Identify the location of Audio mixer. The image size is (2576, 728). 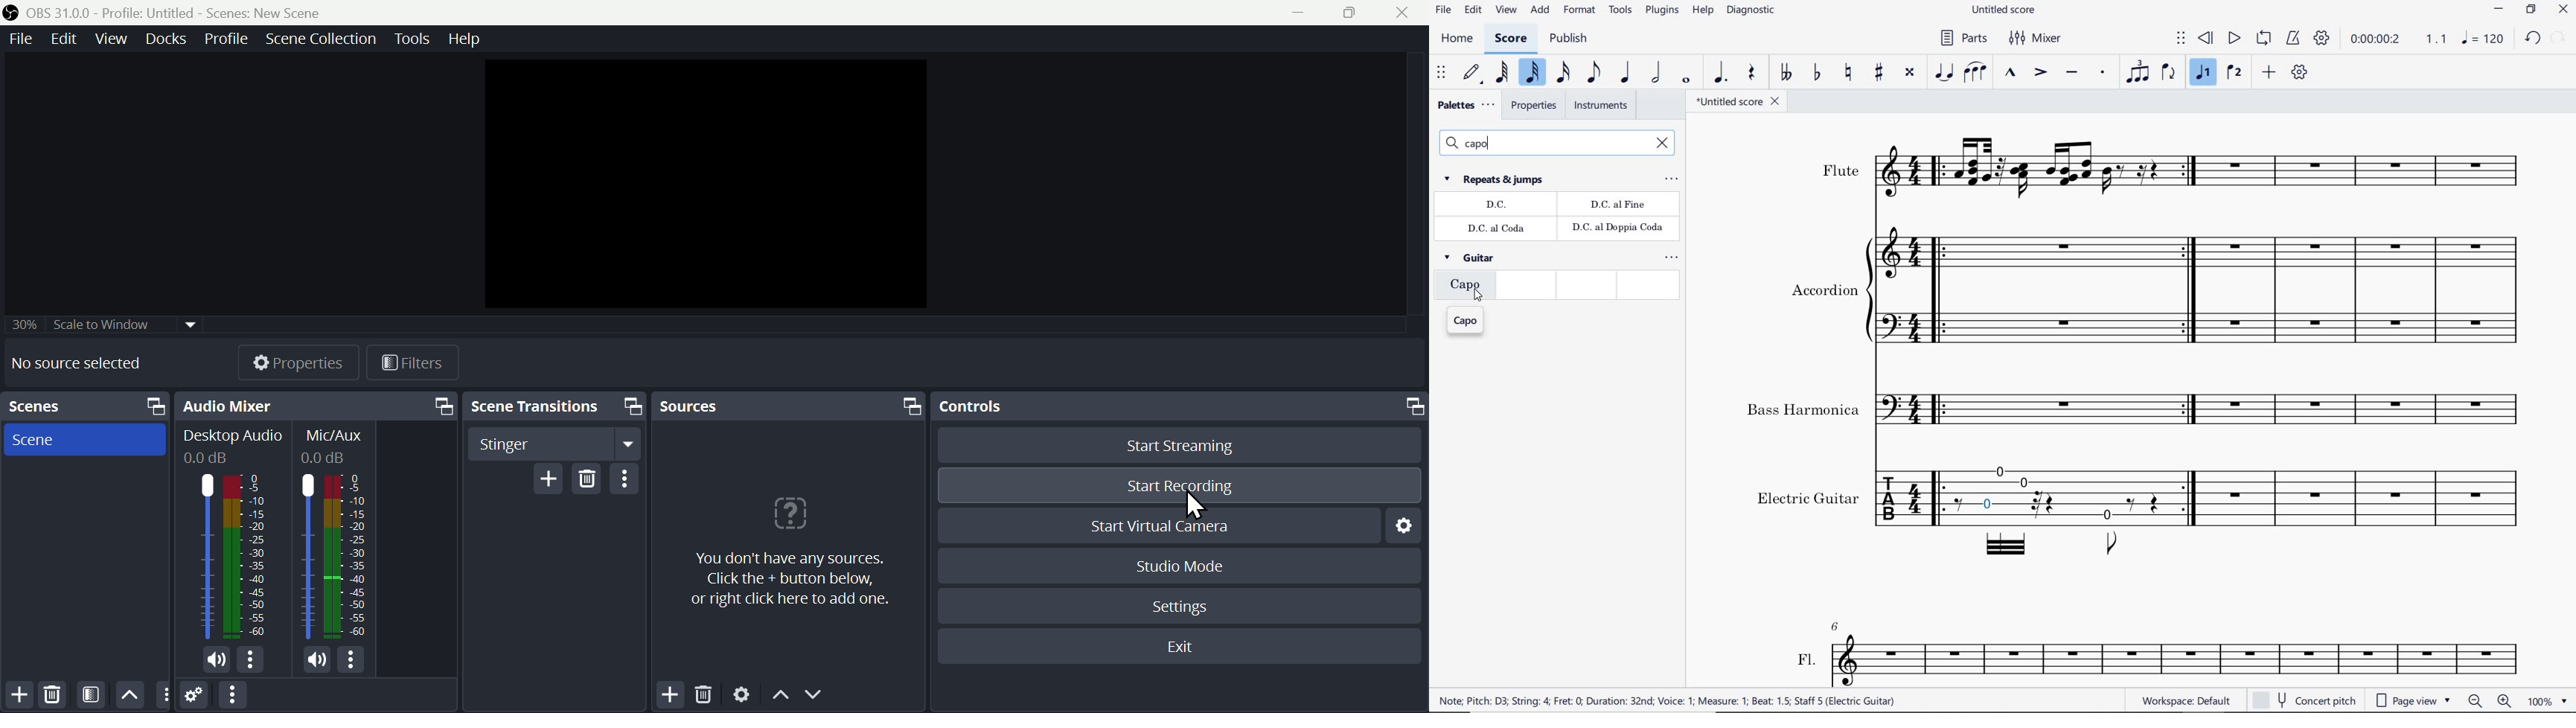
(231, 403).